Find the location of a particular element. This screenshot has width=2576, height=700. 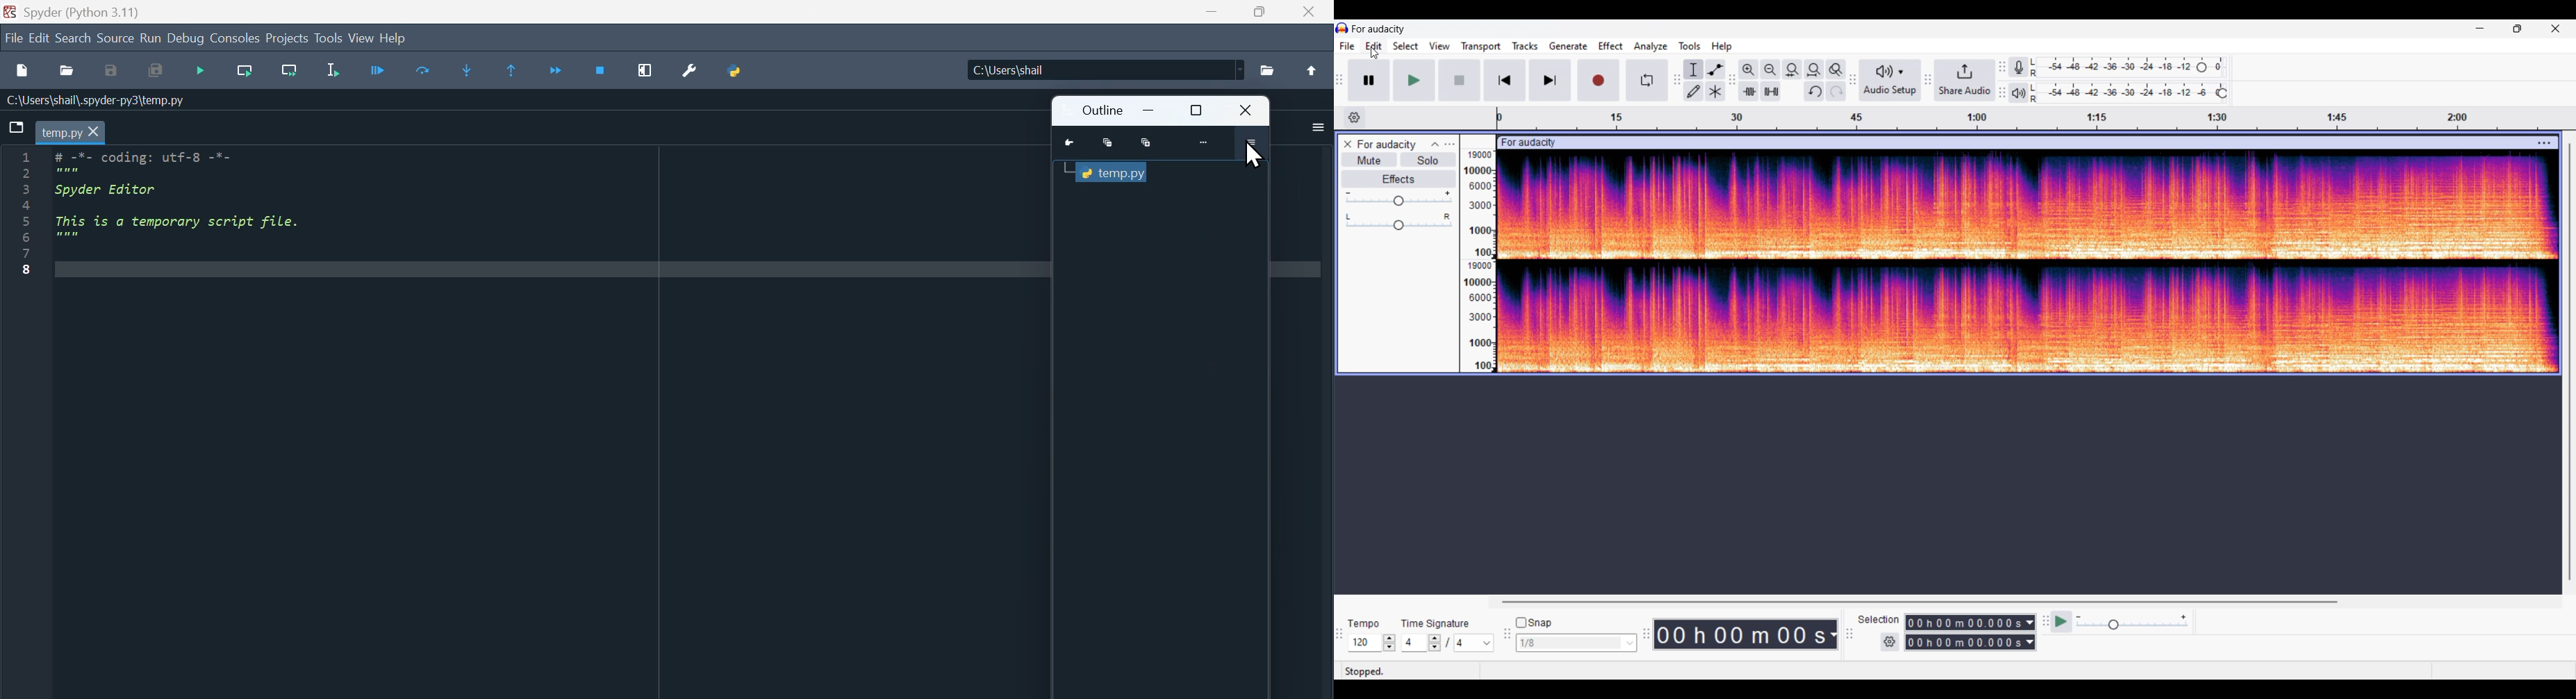

Spyder (Python 3.11) is located at coordinates (88, 11).